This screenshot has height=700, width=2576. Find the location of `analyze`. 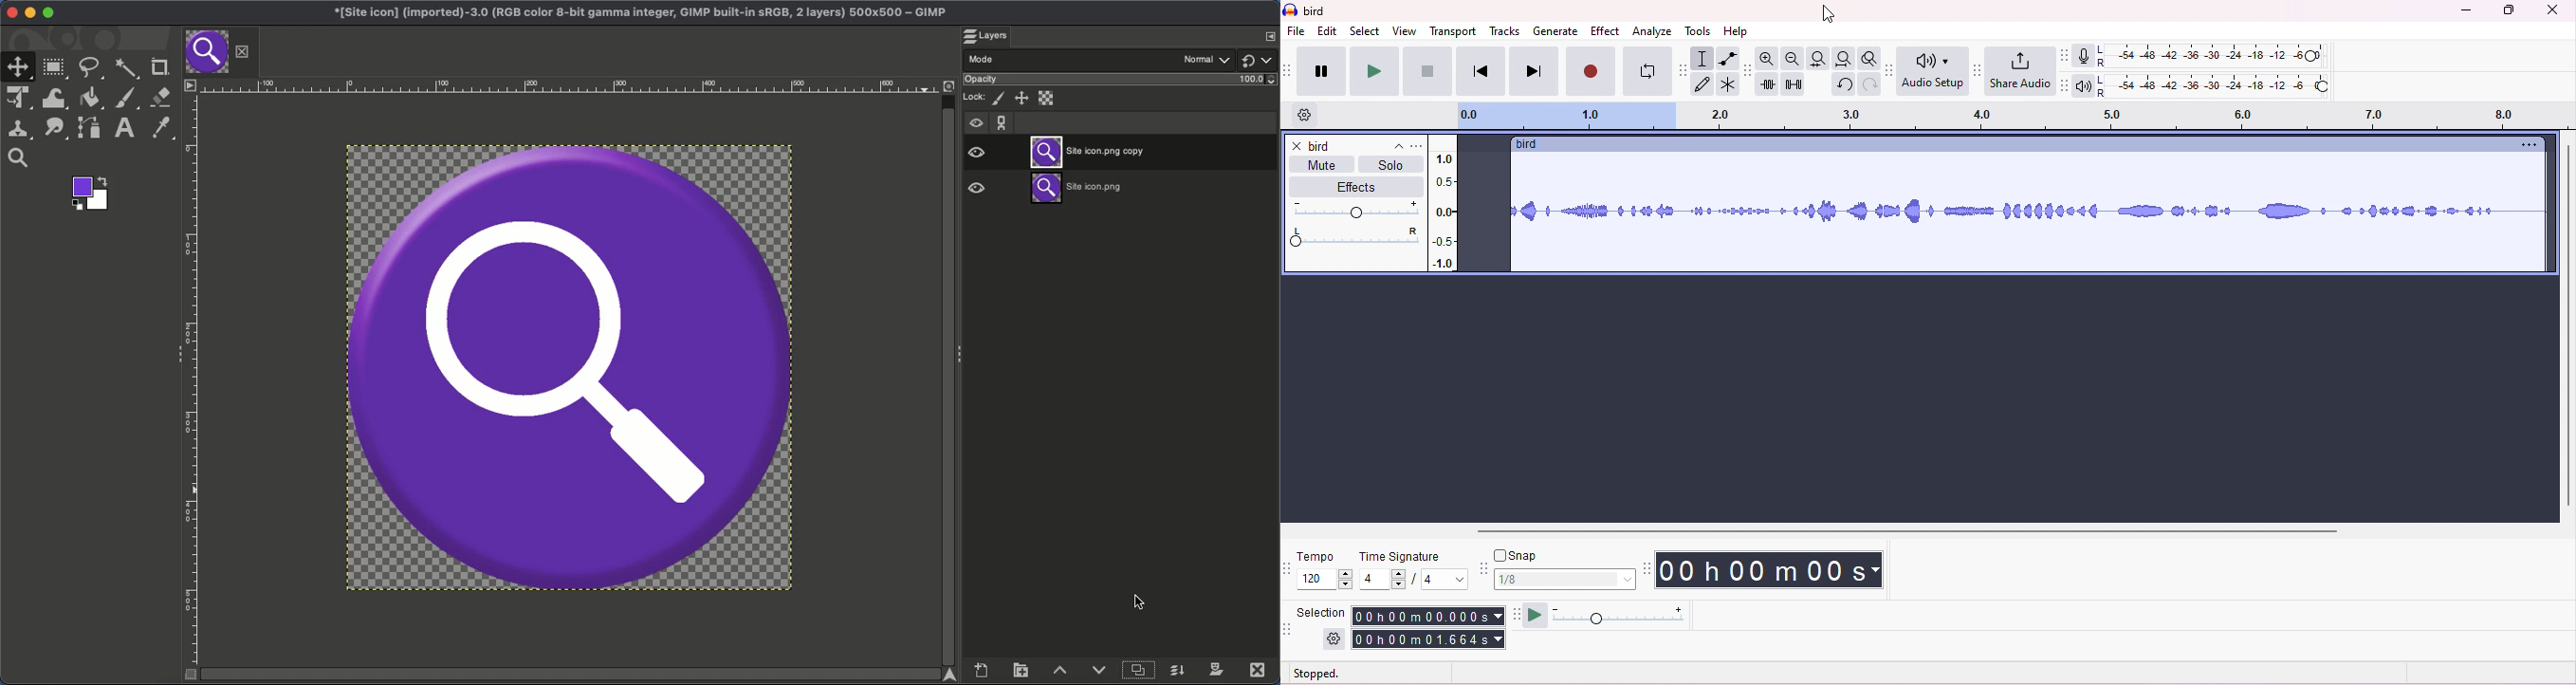

analyze is located at coordinates (1654, 30).